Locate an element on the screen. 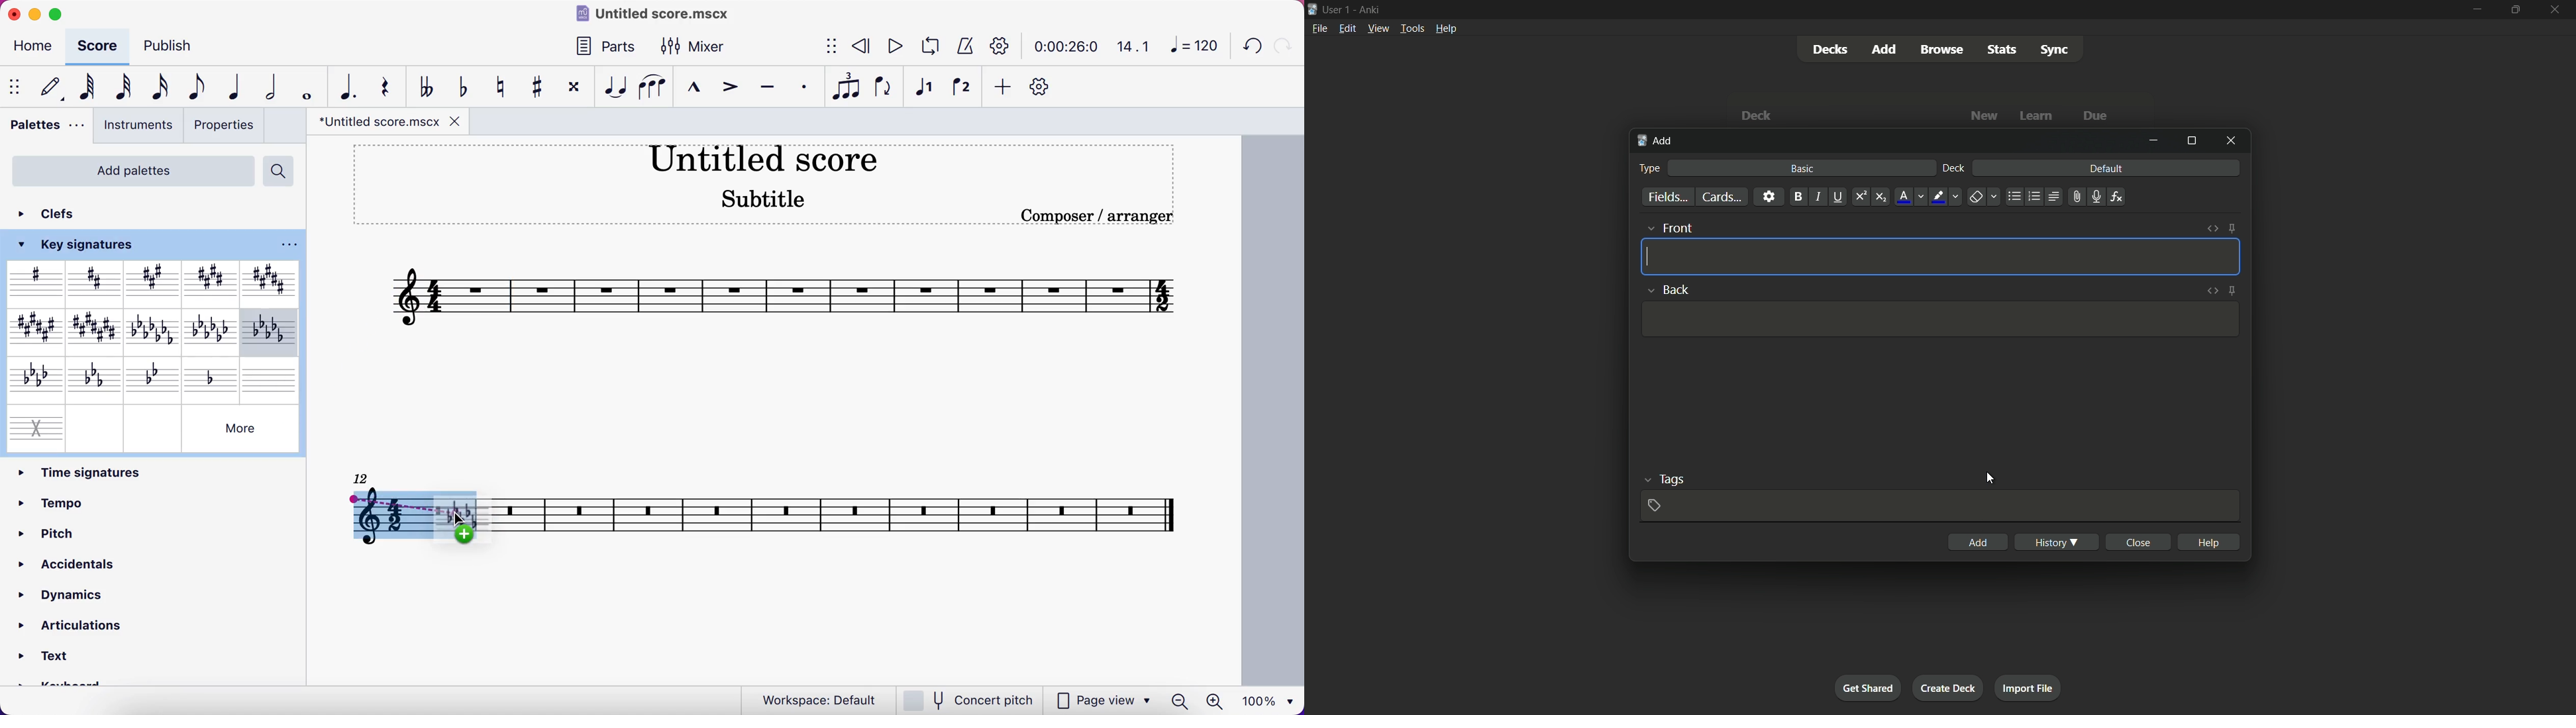 The height and width of the screenshot is (728, 2576). undo is located at coordinates (1248, 47).